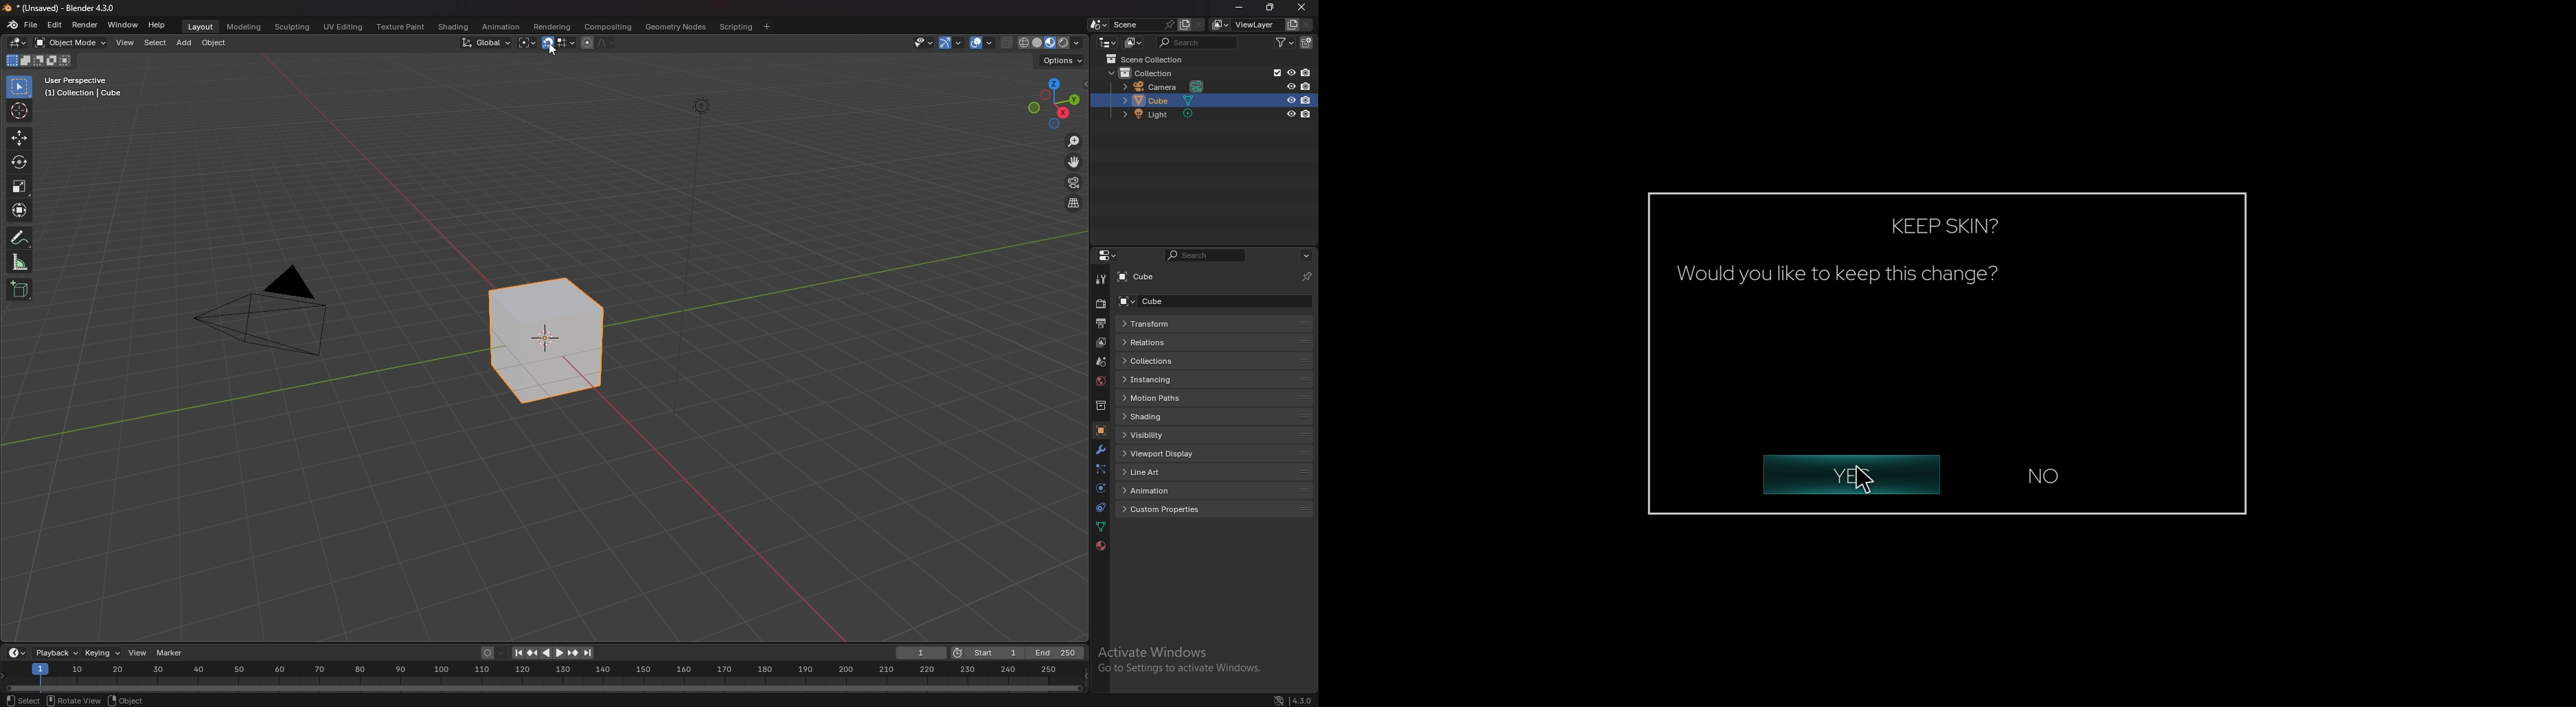 The height and width of the screenshot is (728, 2576). I want to click on cursor, so click(18, 110).